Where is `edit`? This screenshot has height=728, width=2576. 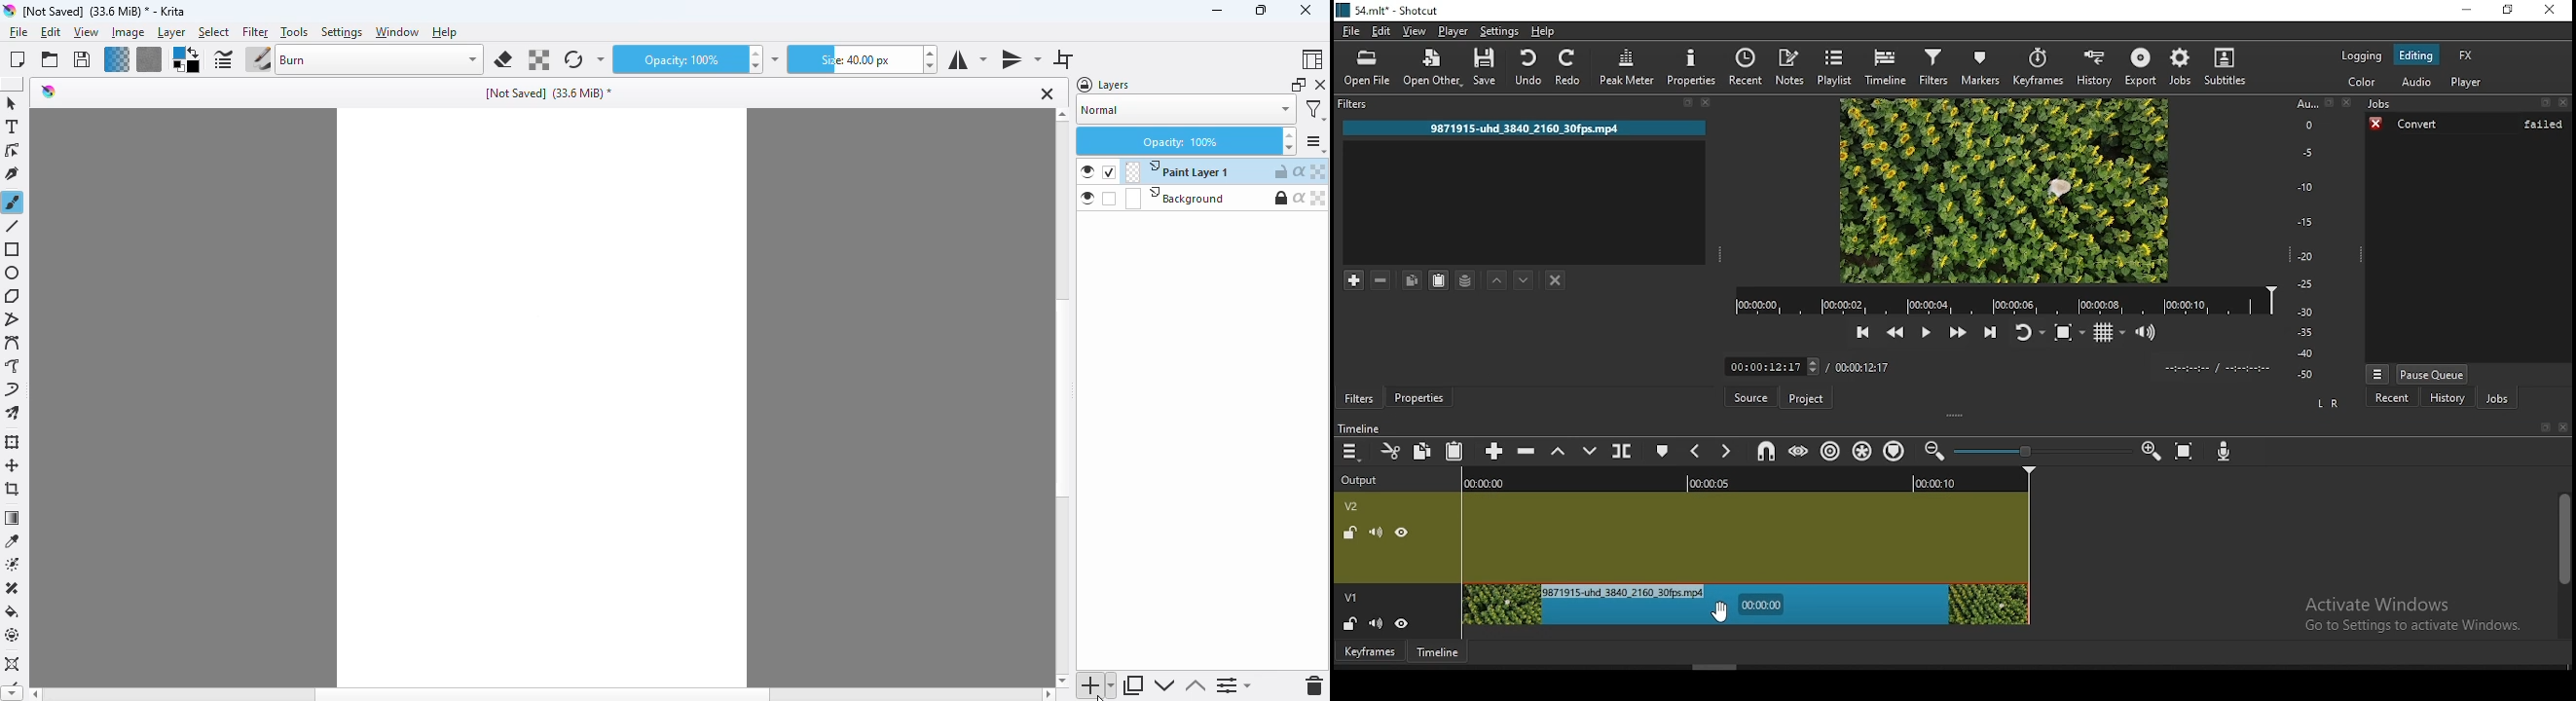
edit is located at coordinates (52, 33).